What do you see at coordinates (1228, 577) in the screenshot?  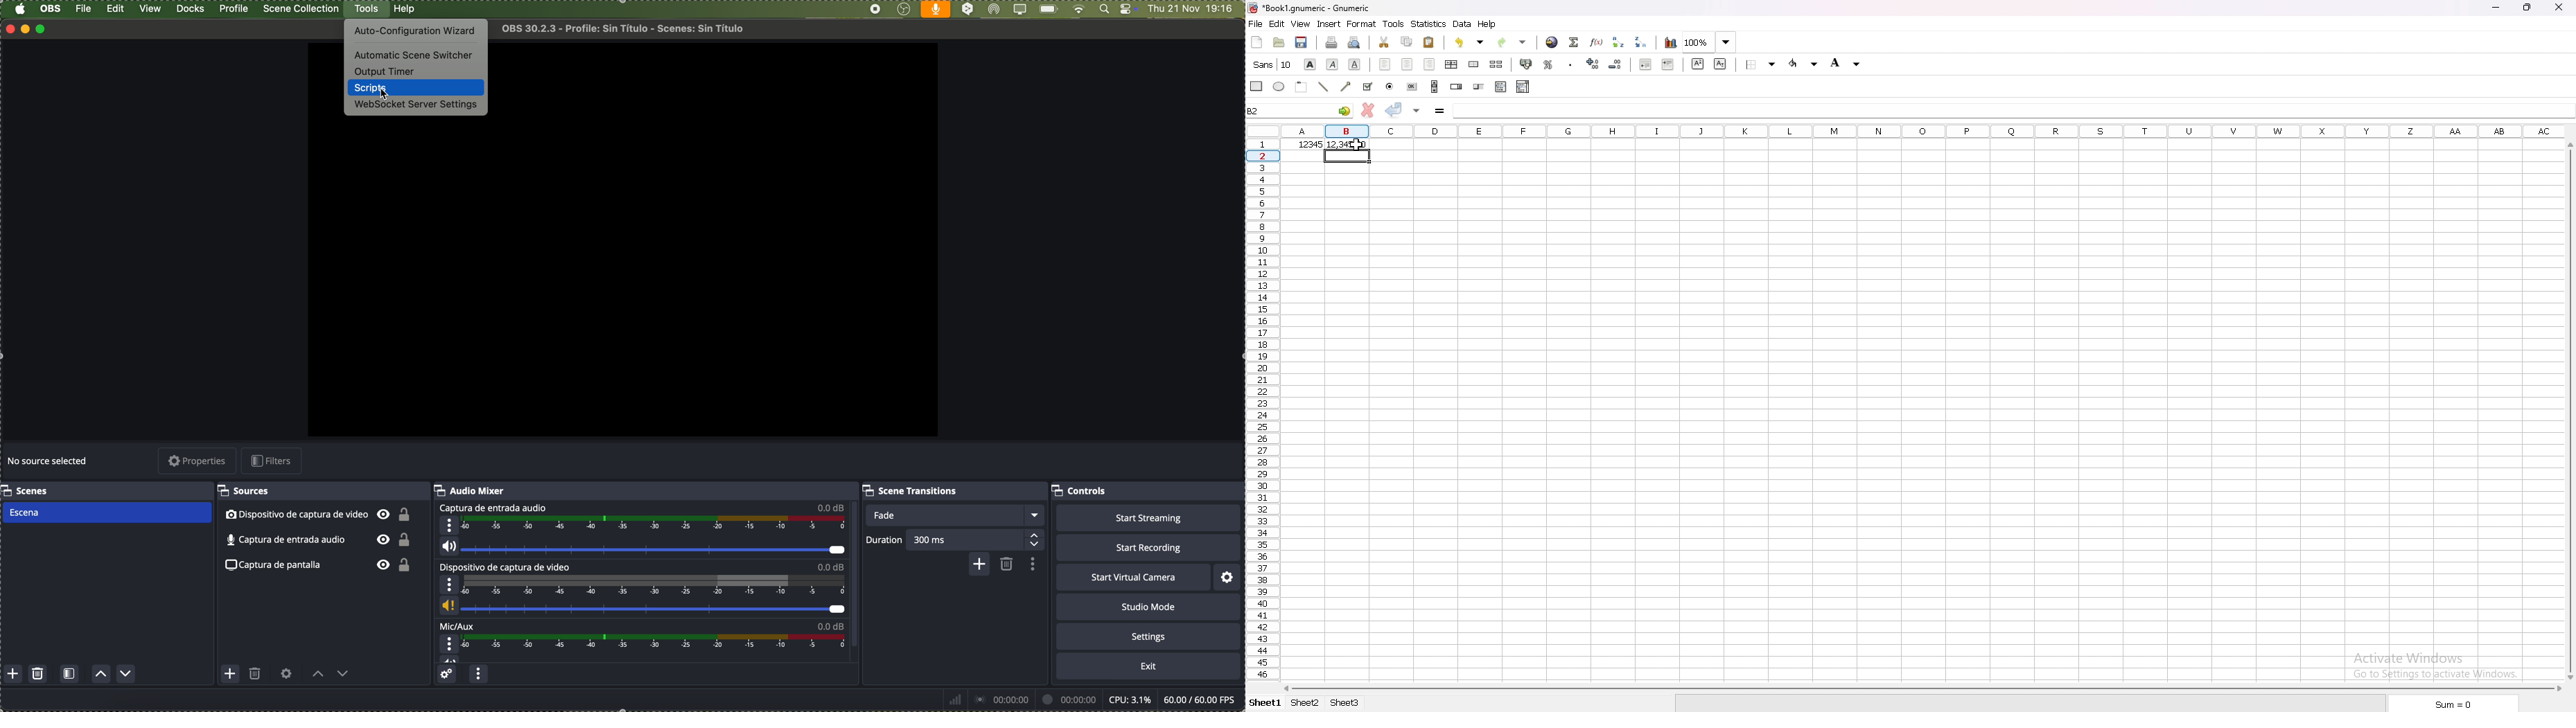 I see `settings` at bounding box center [1228, 577].